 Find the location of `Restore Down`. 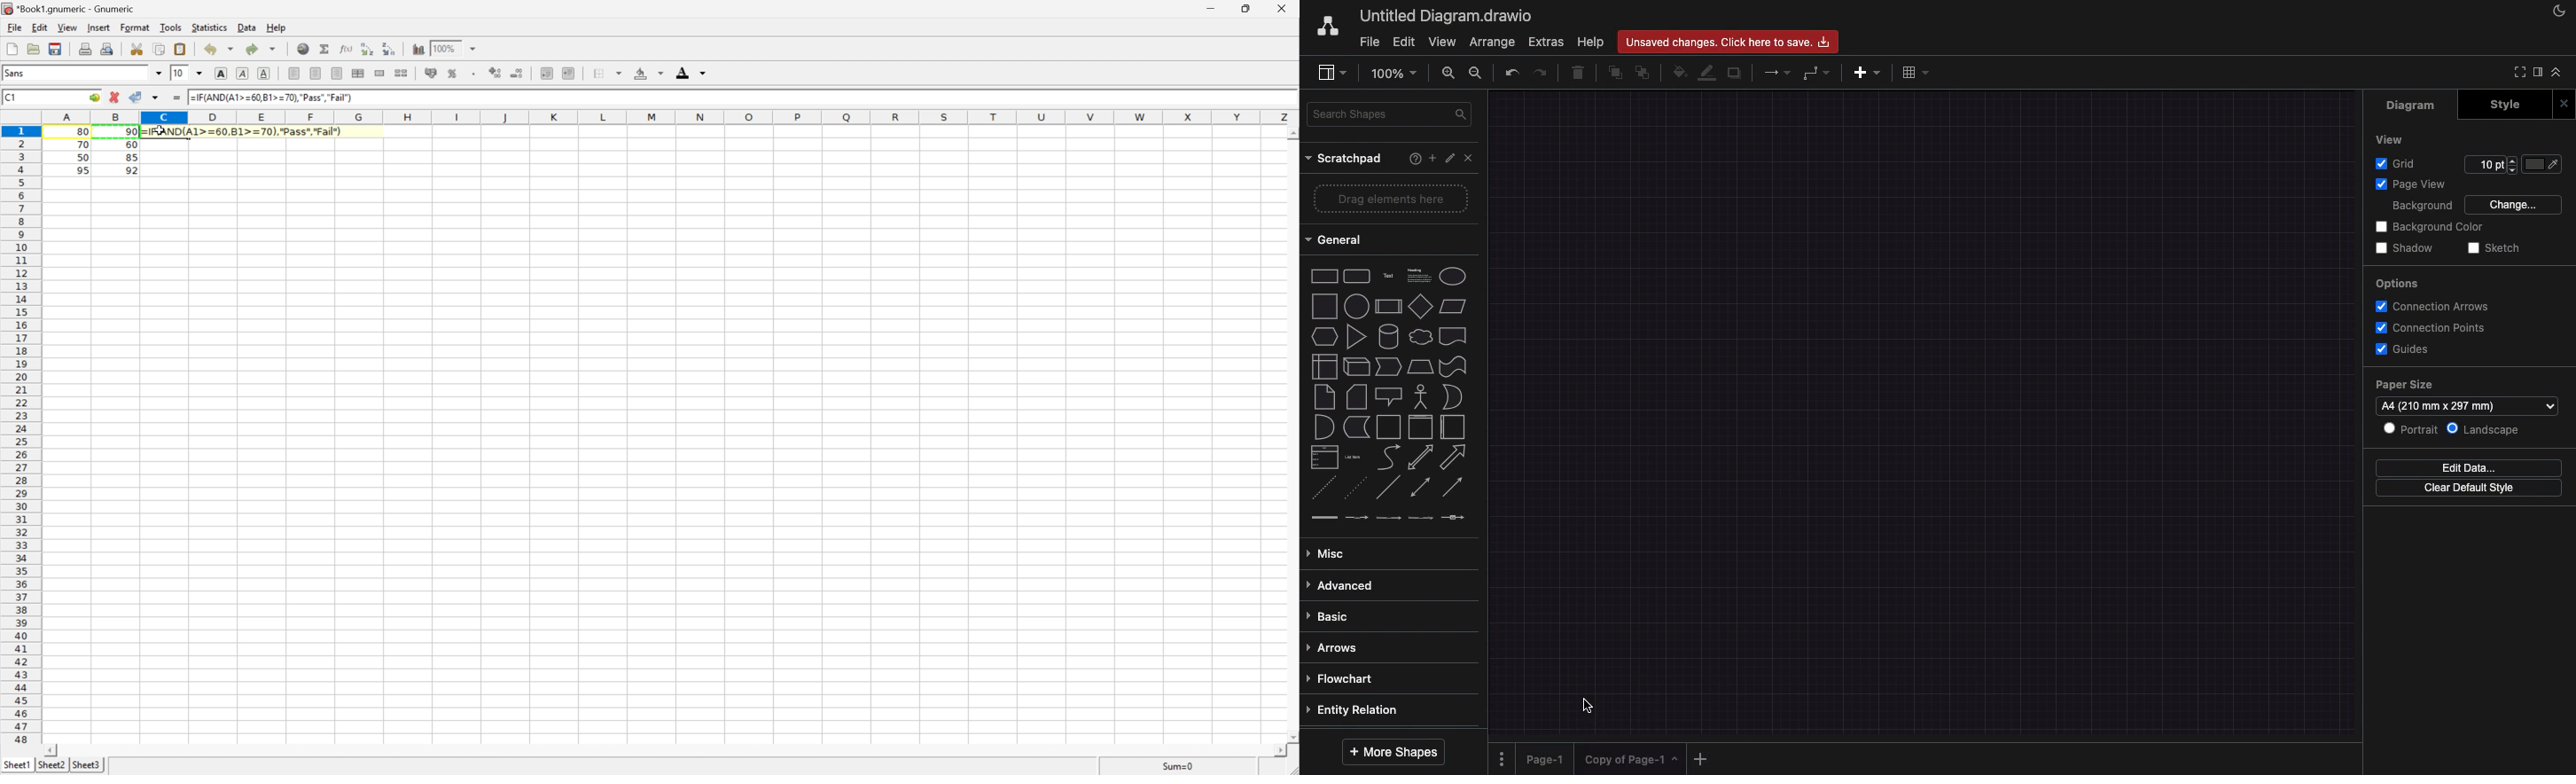

Restore Down is located at coordinates (1247, 7).